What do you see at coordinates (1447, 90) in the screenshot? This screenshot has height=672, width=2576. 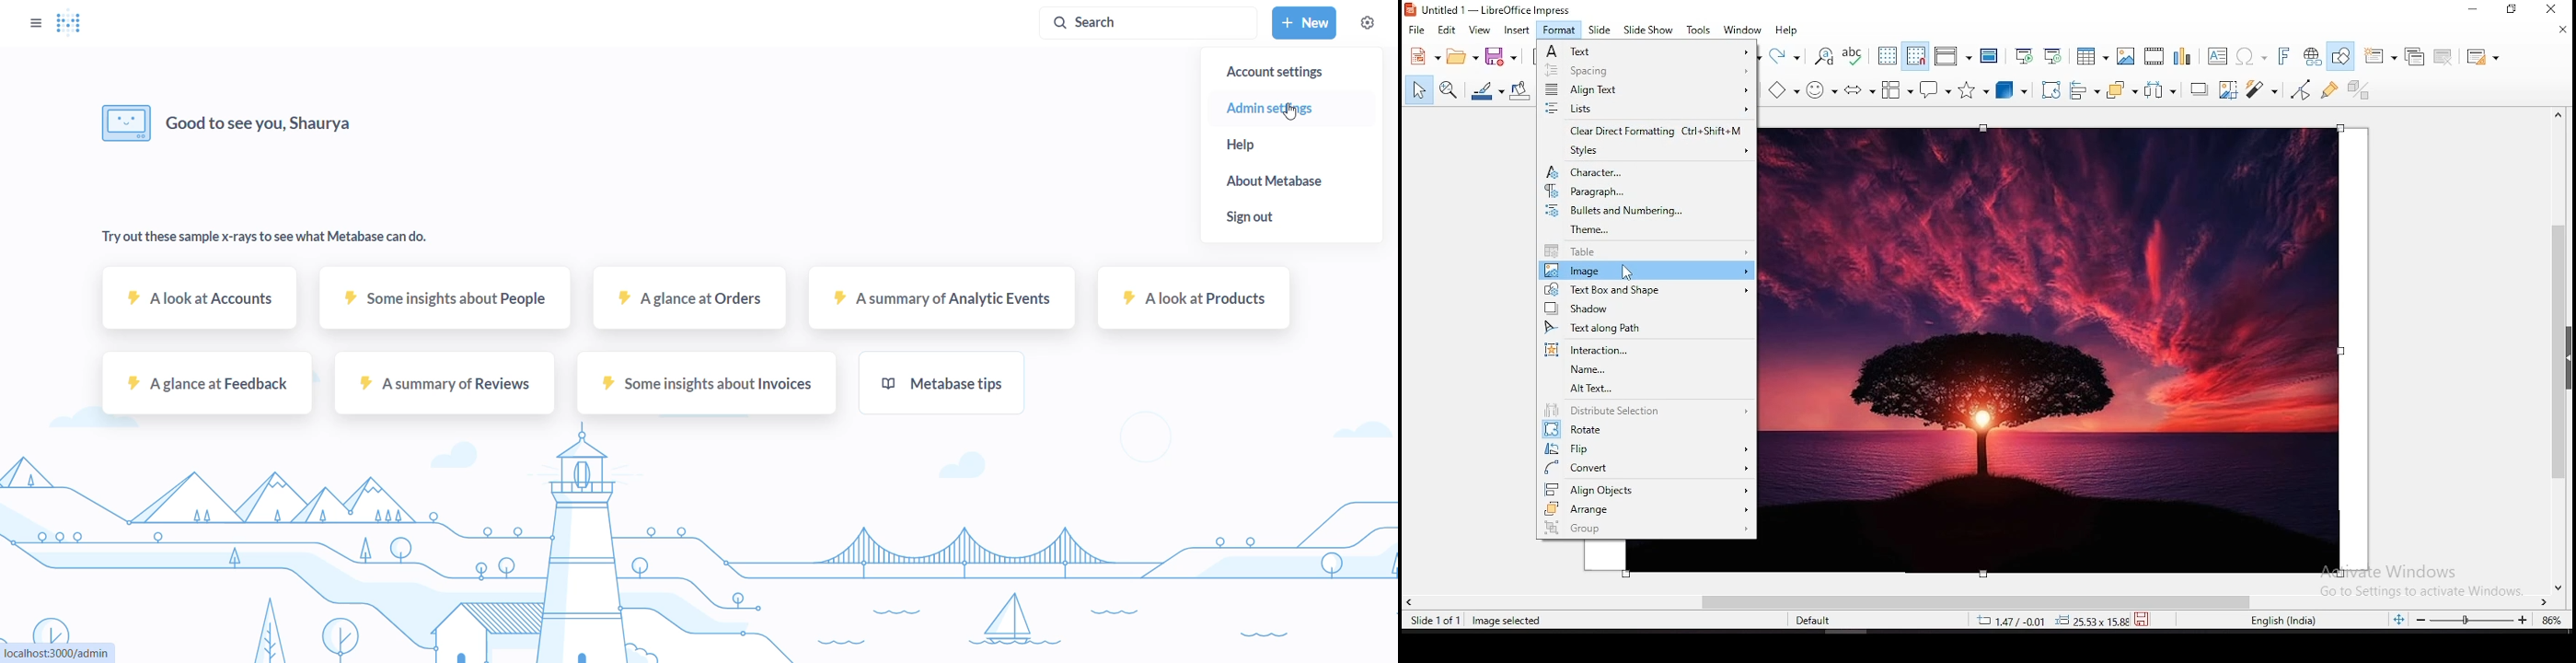 I see `zoom and pan` at bounding box center [1447, 90].